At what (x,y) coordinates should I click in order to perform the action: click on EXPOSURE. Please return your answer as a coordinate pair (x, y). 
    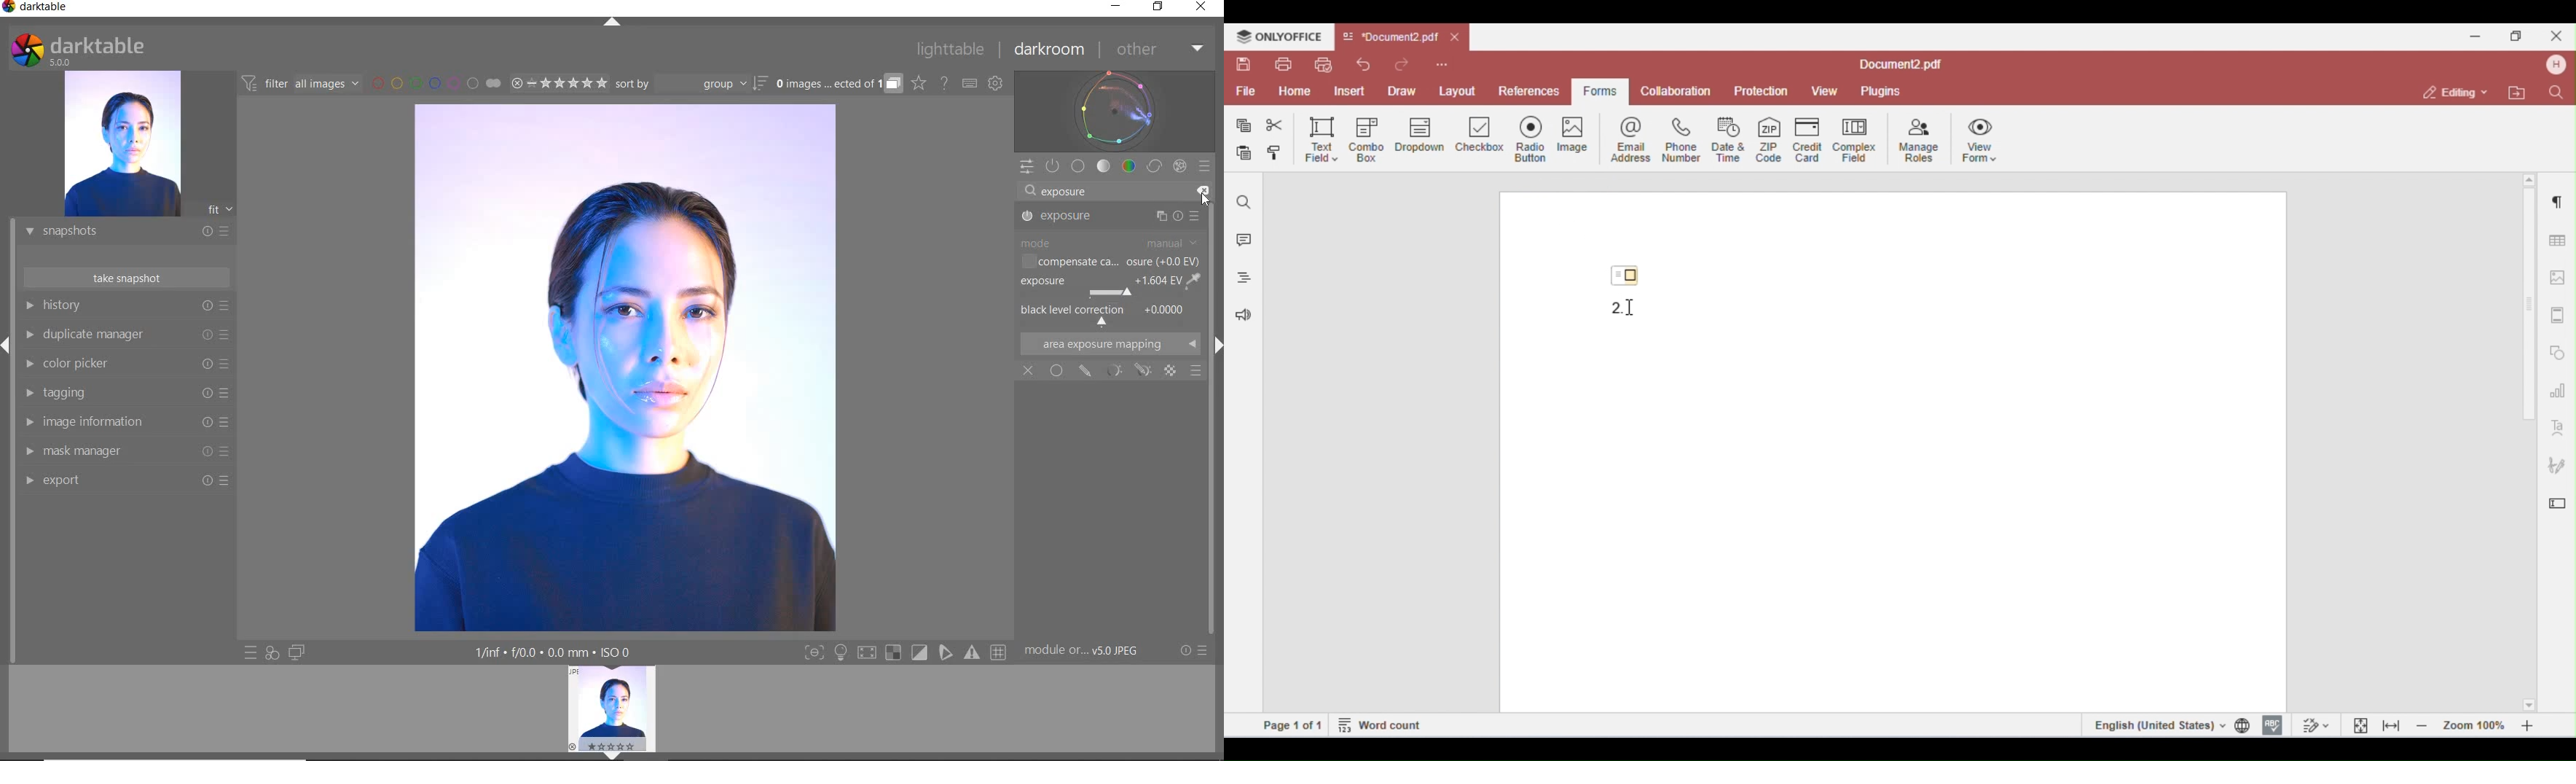
    Looking at the image, I should click on (1109, 286).